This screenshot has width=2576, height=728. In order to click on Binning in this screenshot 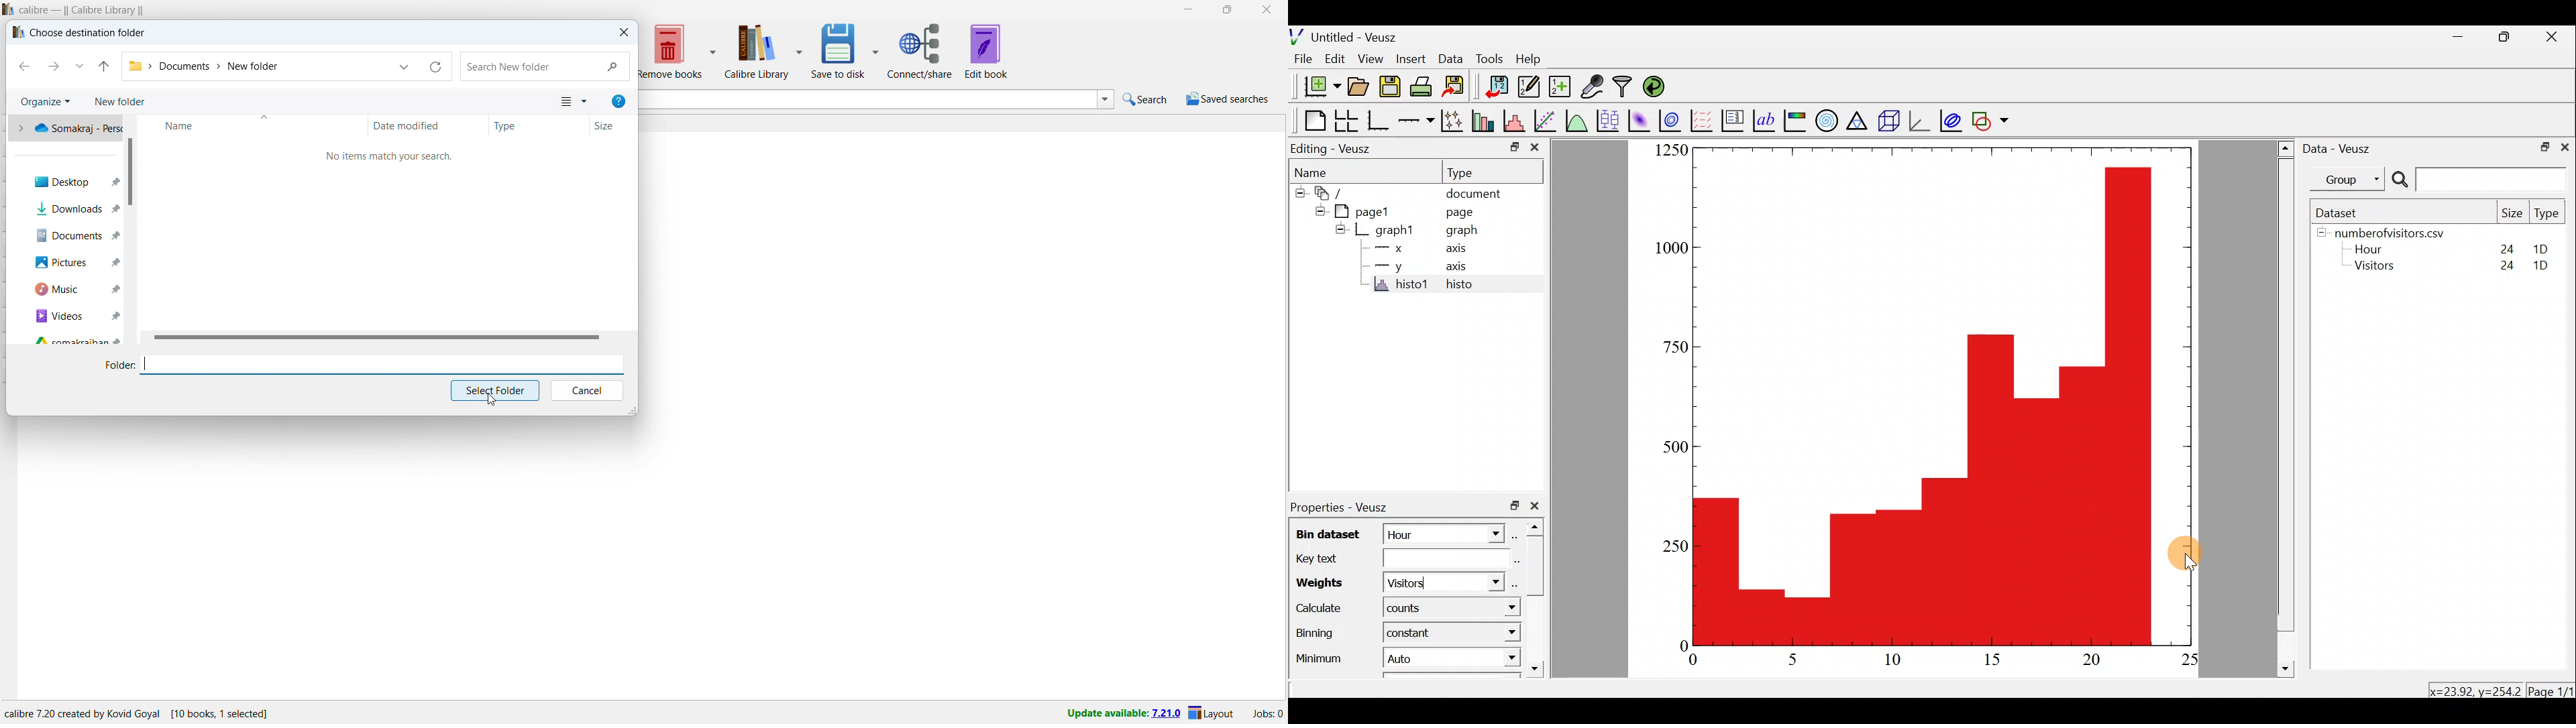, I will do `click(1317, 636)`.